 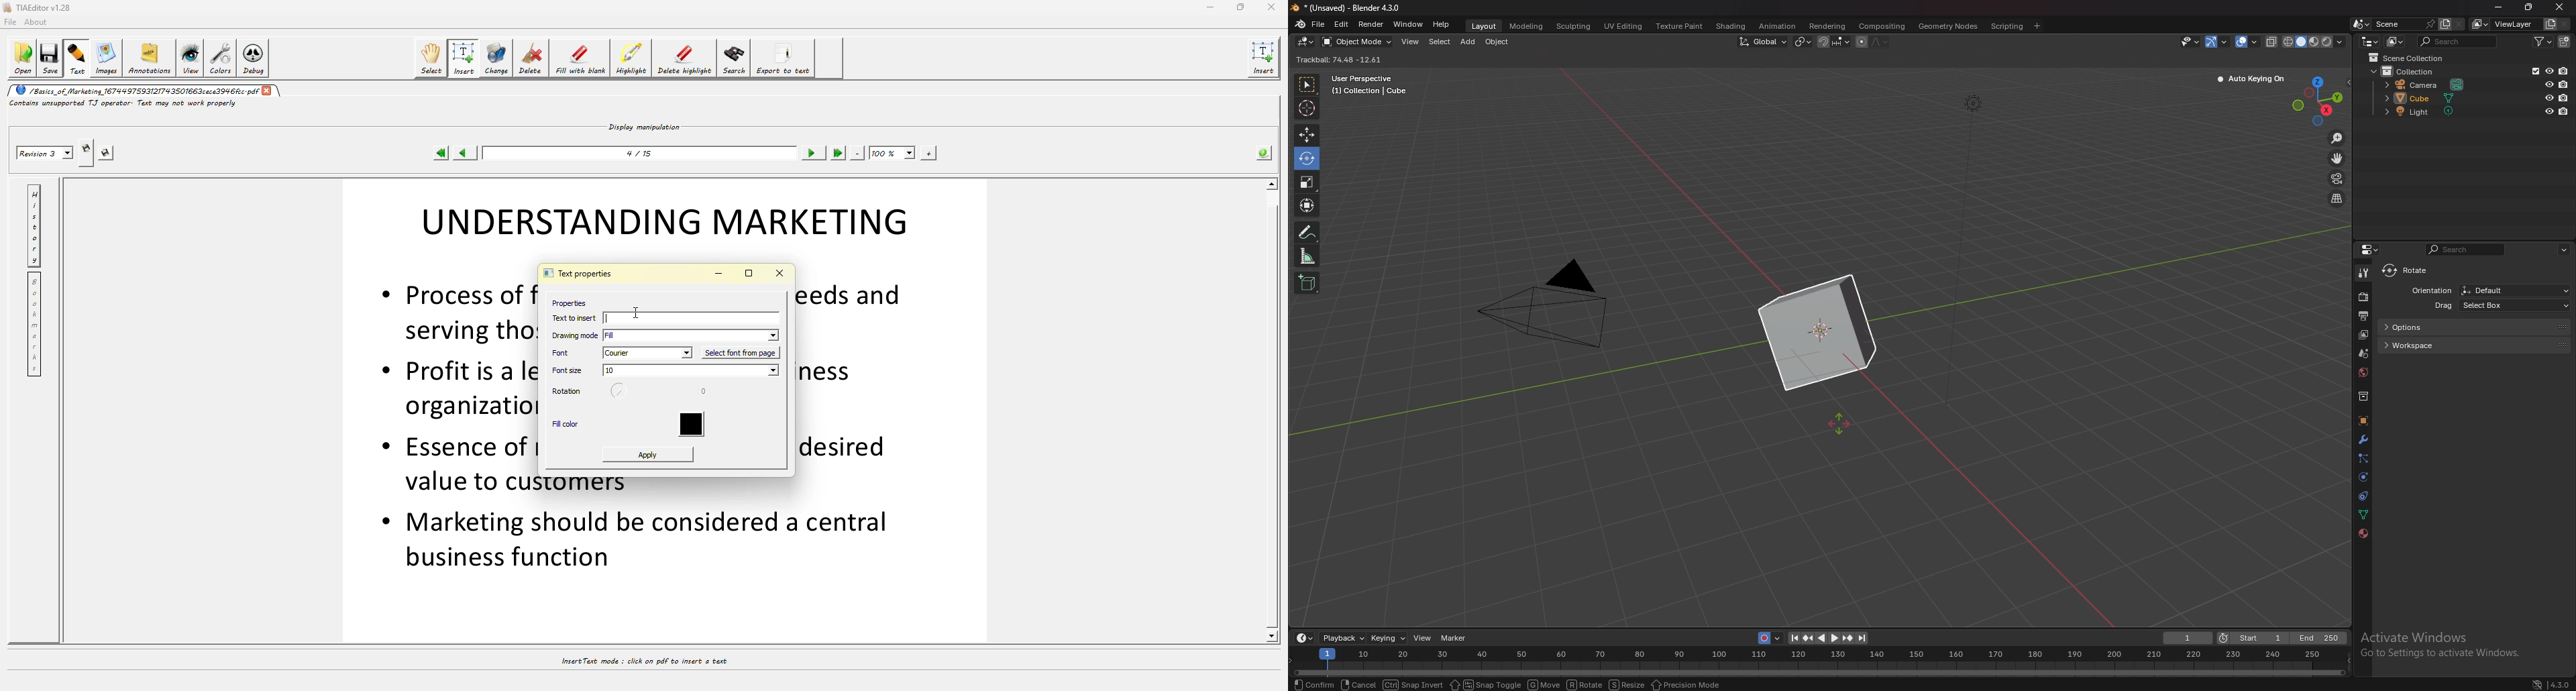 What do you see at coordinates (2410, 58) in the screenshot?
I see `scene collection` at bounding box center [2410, 58].